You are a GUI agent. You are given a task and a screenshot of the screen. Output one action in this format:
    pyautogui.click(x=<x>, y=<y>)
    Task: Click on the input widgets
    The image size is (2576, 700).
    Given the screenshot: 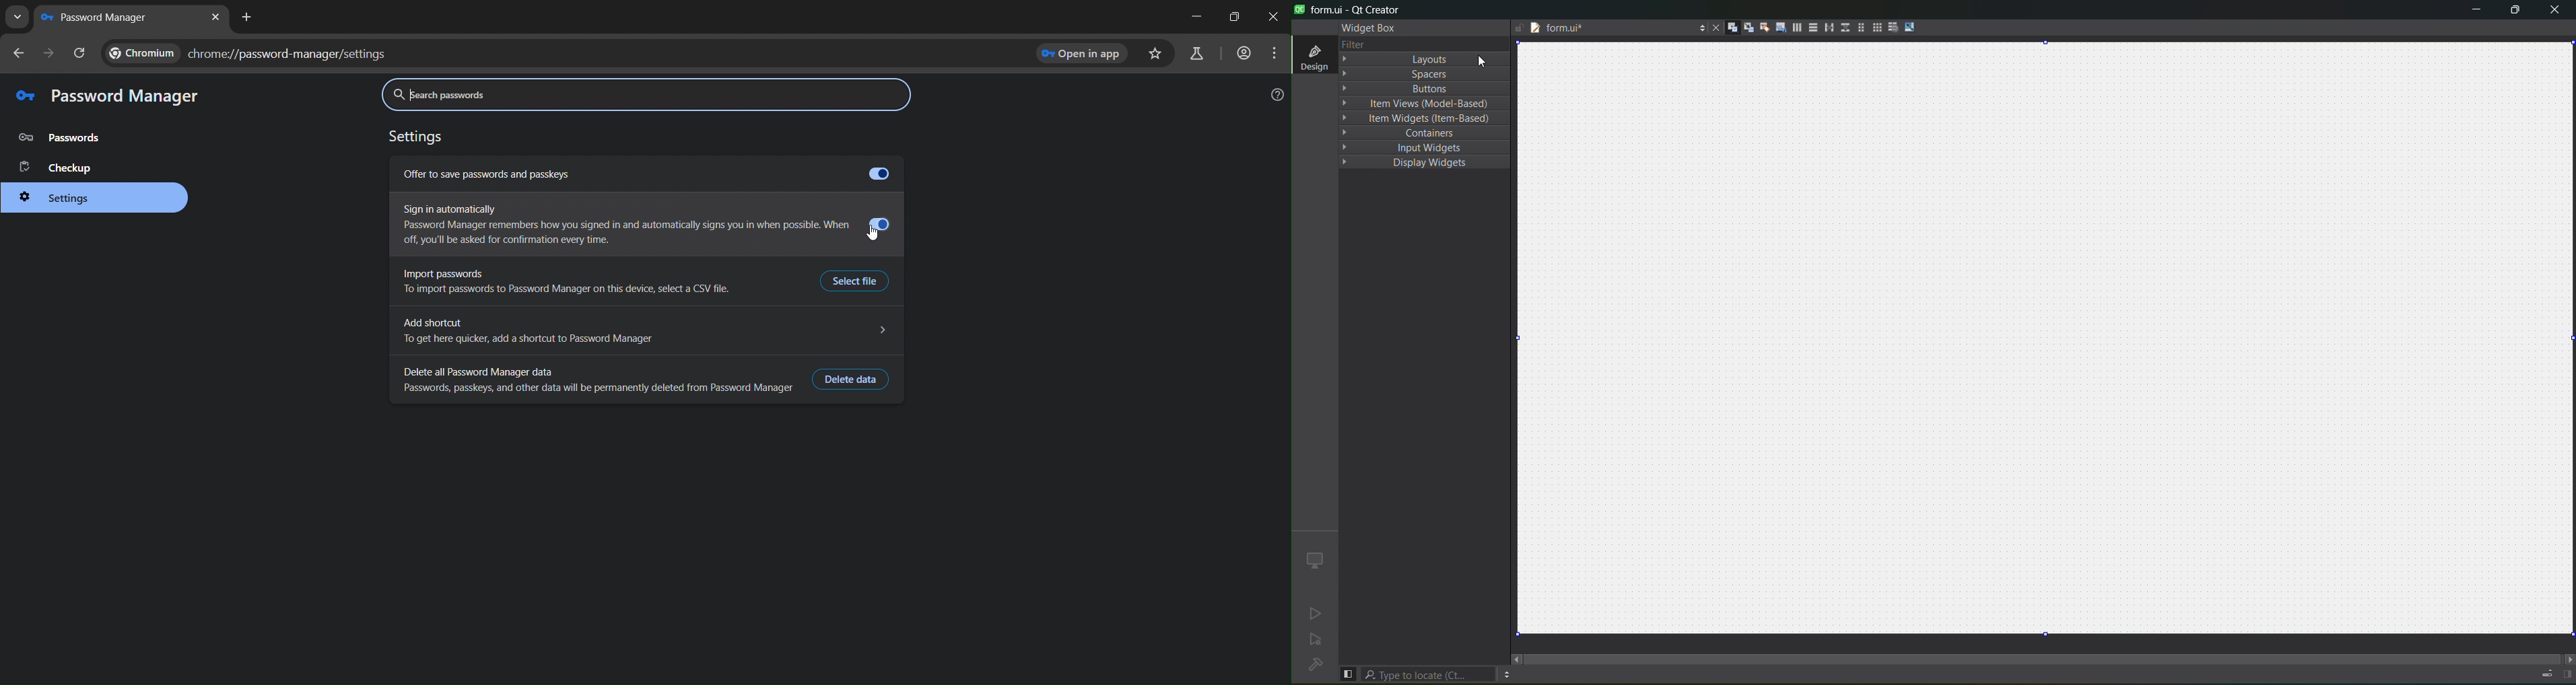 What is the action you would take?
    pyautogui.click(x=1427, y=149)
    